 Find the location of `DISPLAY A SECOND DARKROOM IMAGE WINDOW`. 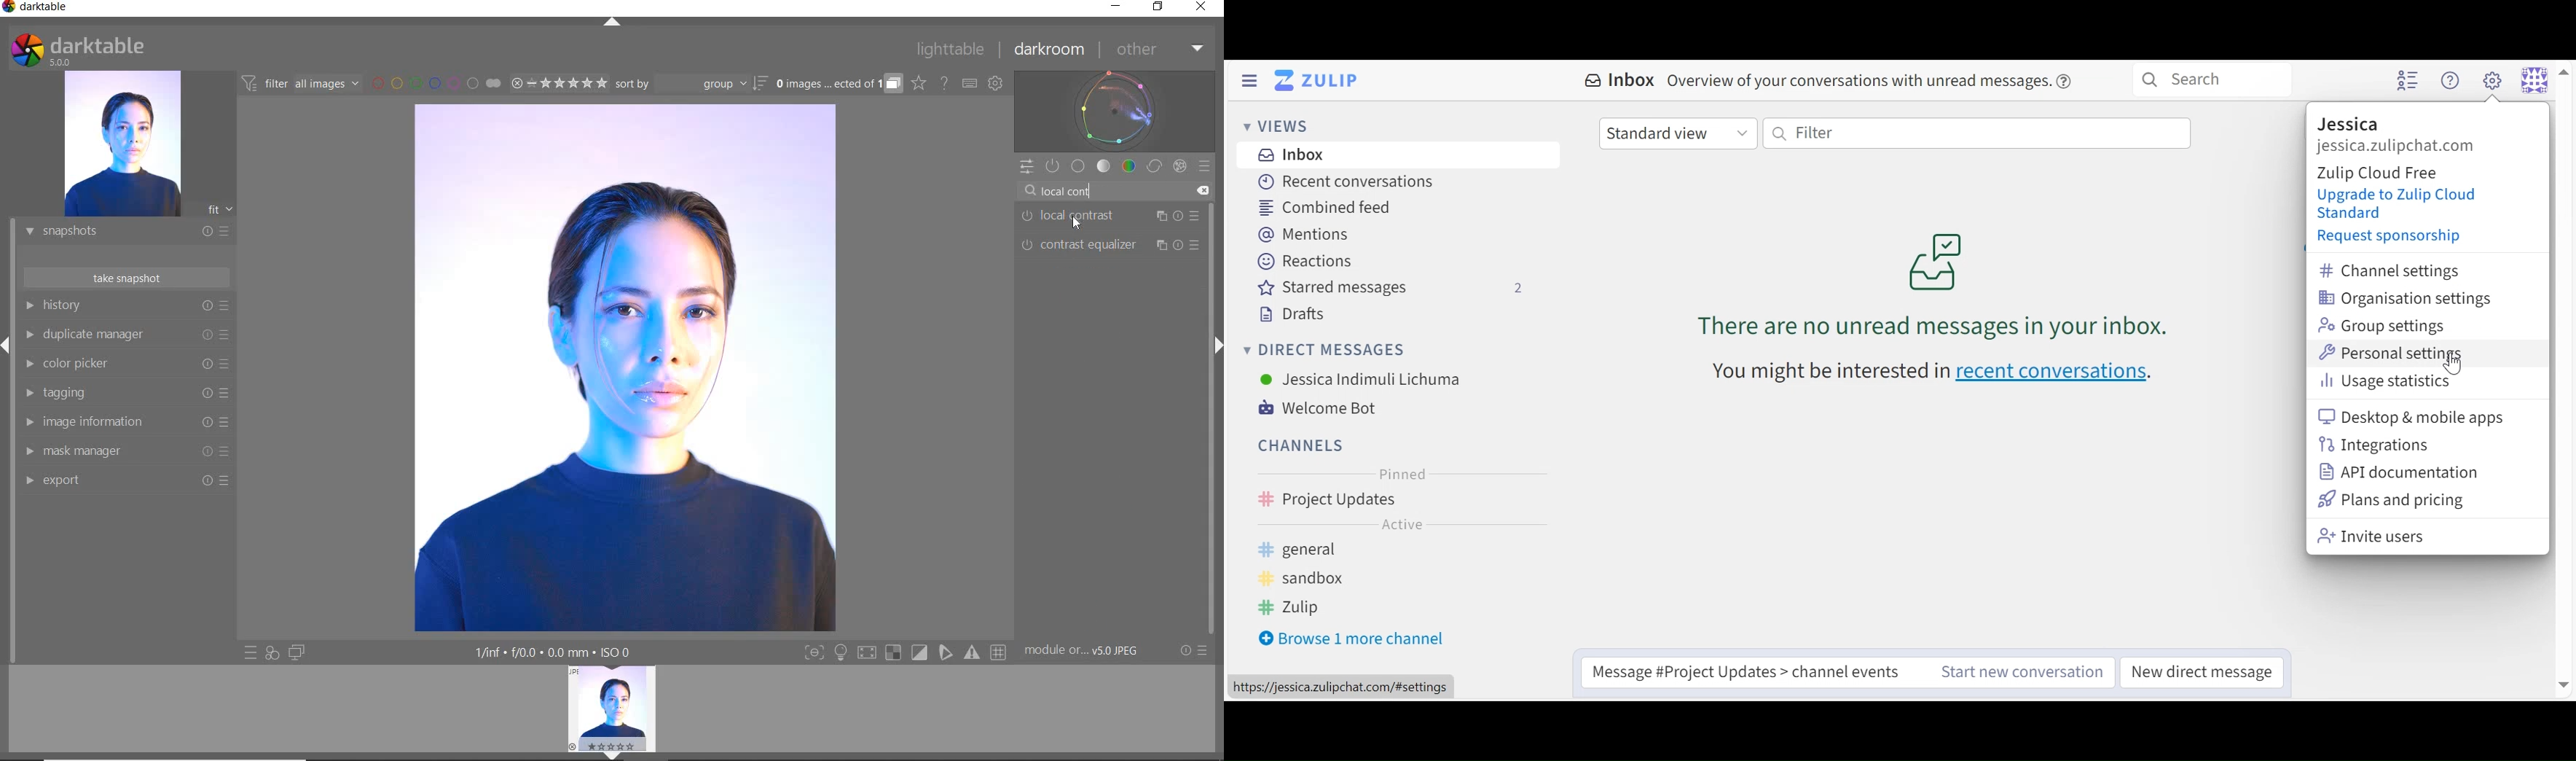

DISPLAY A SECOND DARKROOM IMAGE WINDOW is located at coordinates (297, 652).